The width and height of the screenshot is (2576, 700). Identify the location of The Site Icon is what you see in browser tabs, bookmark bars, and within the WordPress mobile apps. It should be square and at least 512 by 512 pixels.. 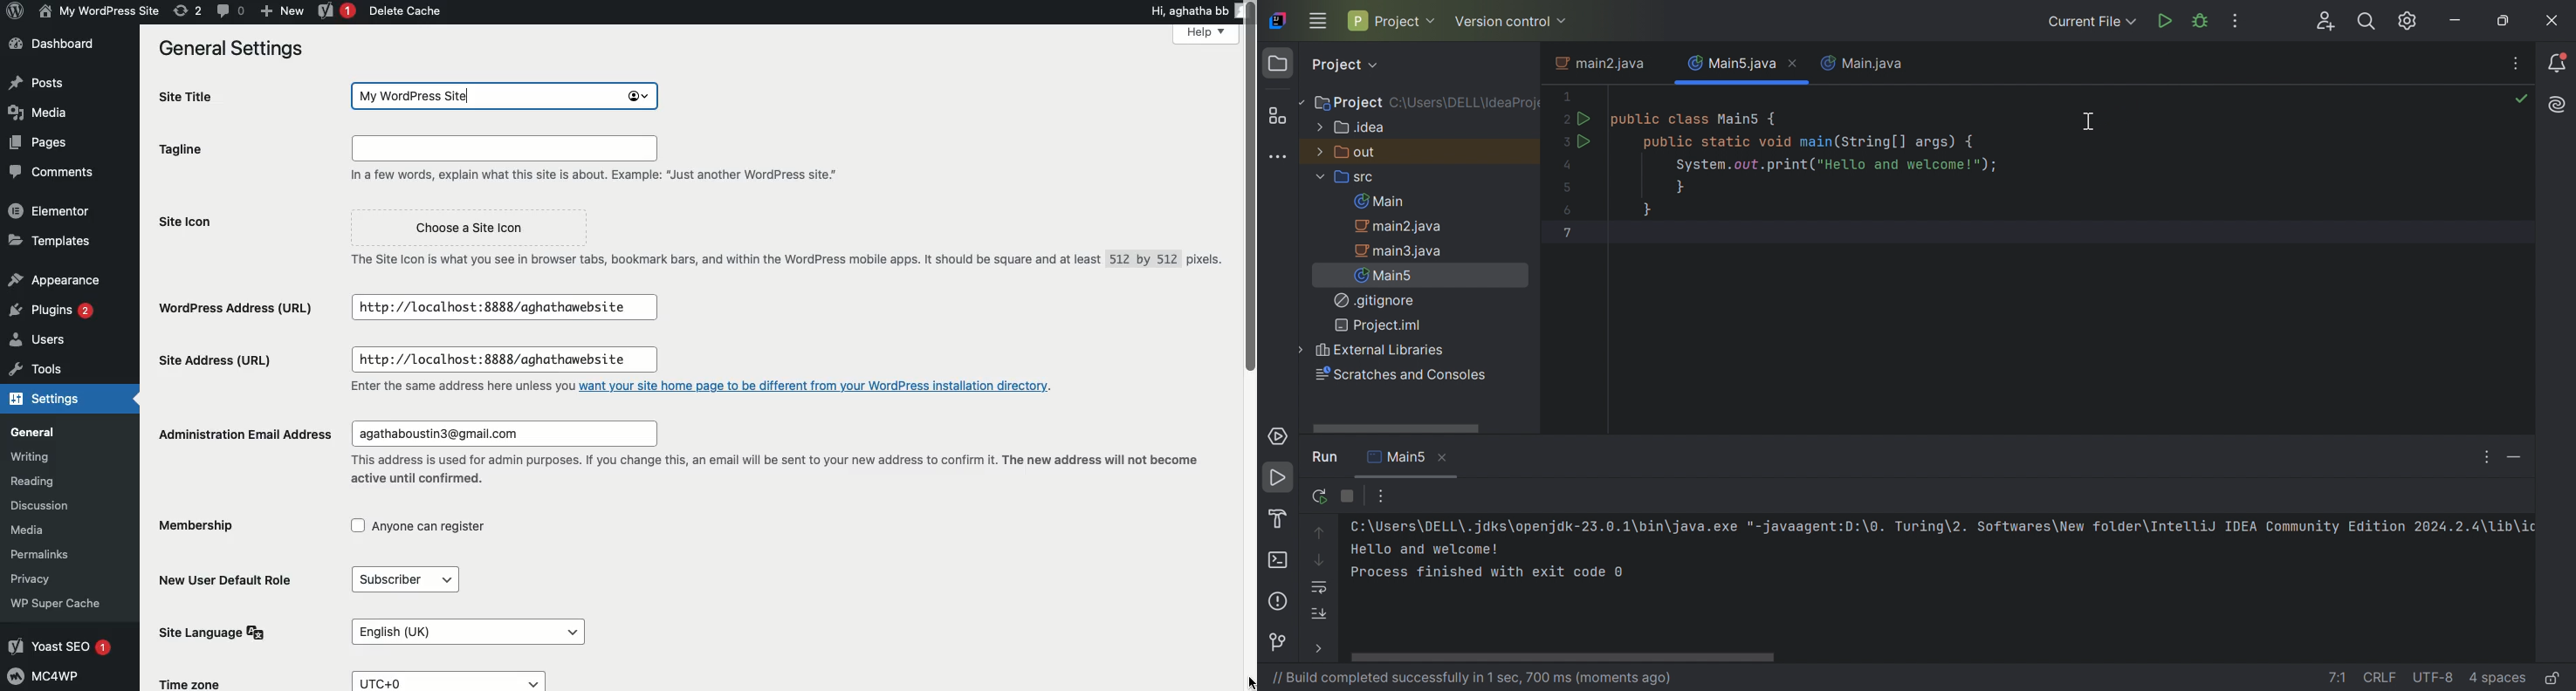
(783, 261).